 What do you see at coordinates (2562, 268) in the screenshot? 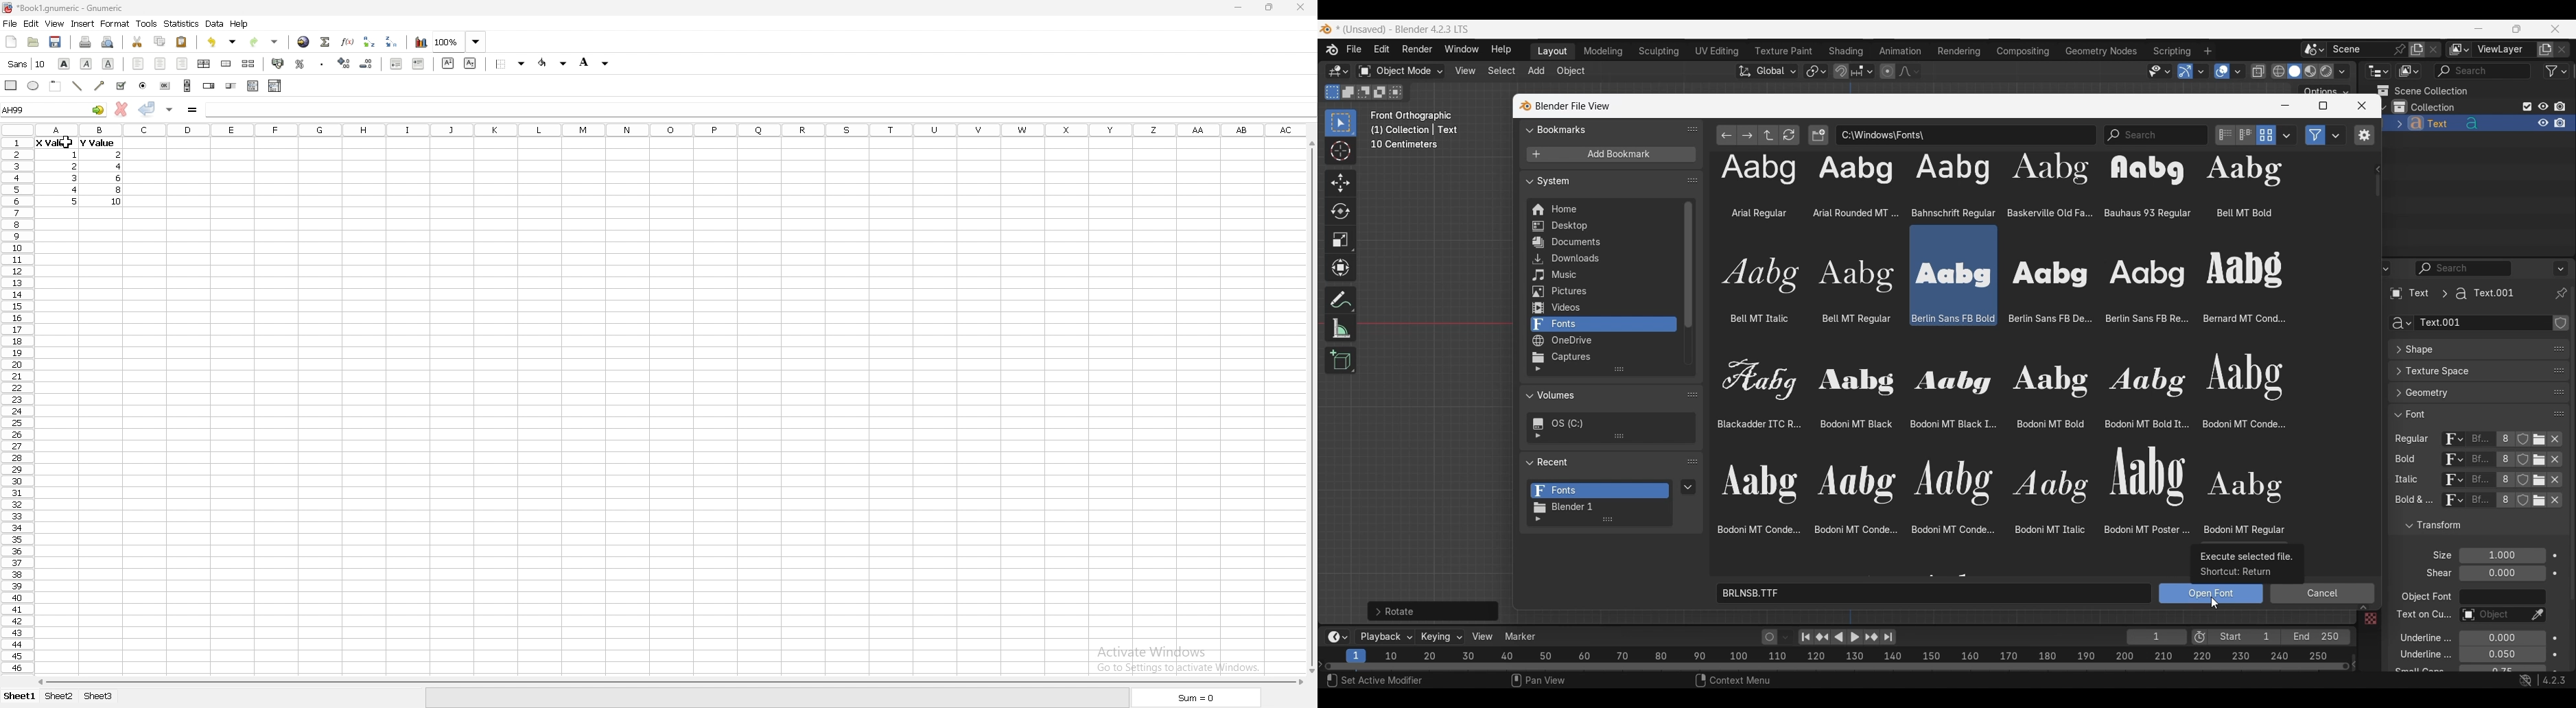
I see `Options for the properties editor` at bounding box center [2562, 268].